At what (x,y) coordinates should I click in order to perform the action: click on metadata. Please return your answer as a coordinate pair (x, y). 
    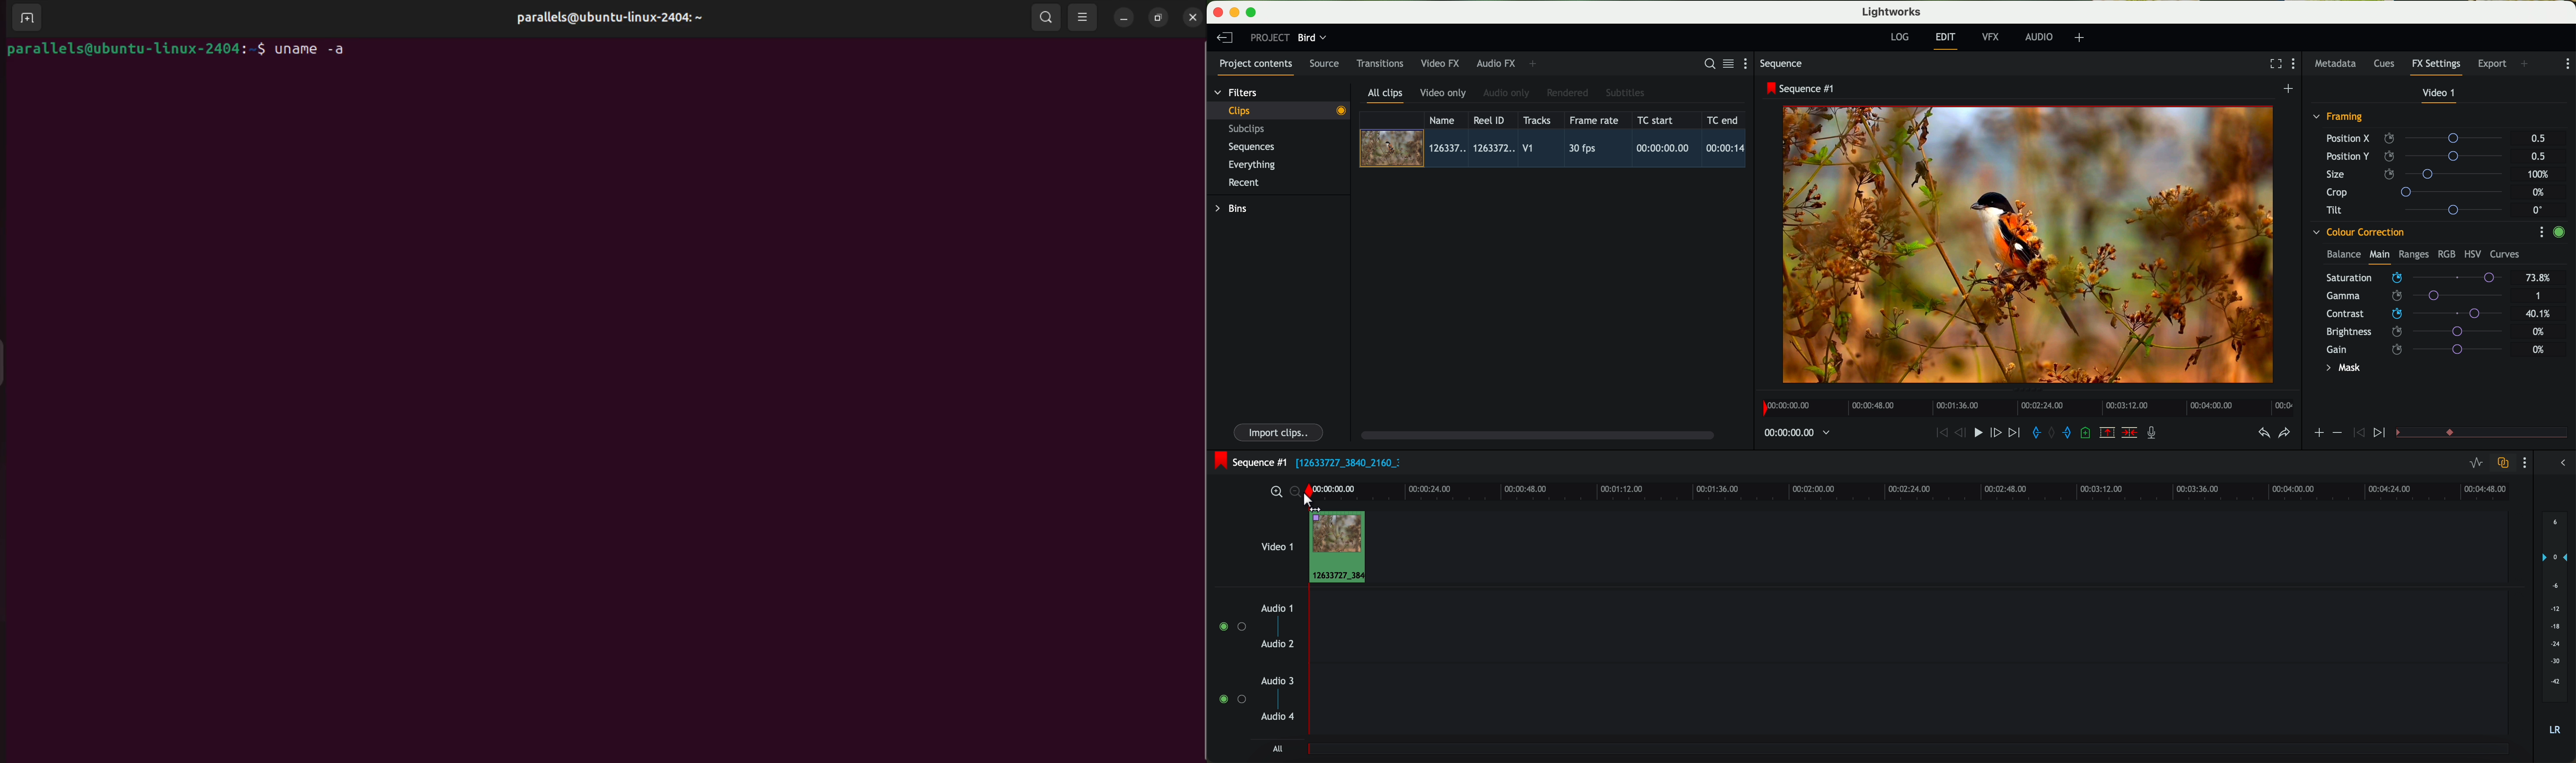
    Looking at the image, I should click on (2338, 64).